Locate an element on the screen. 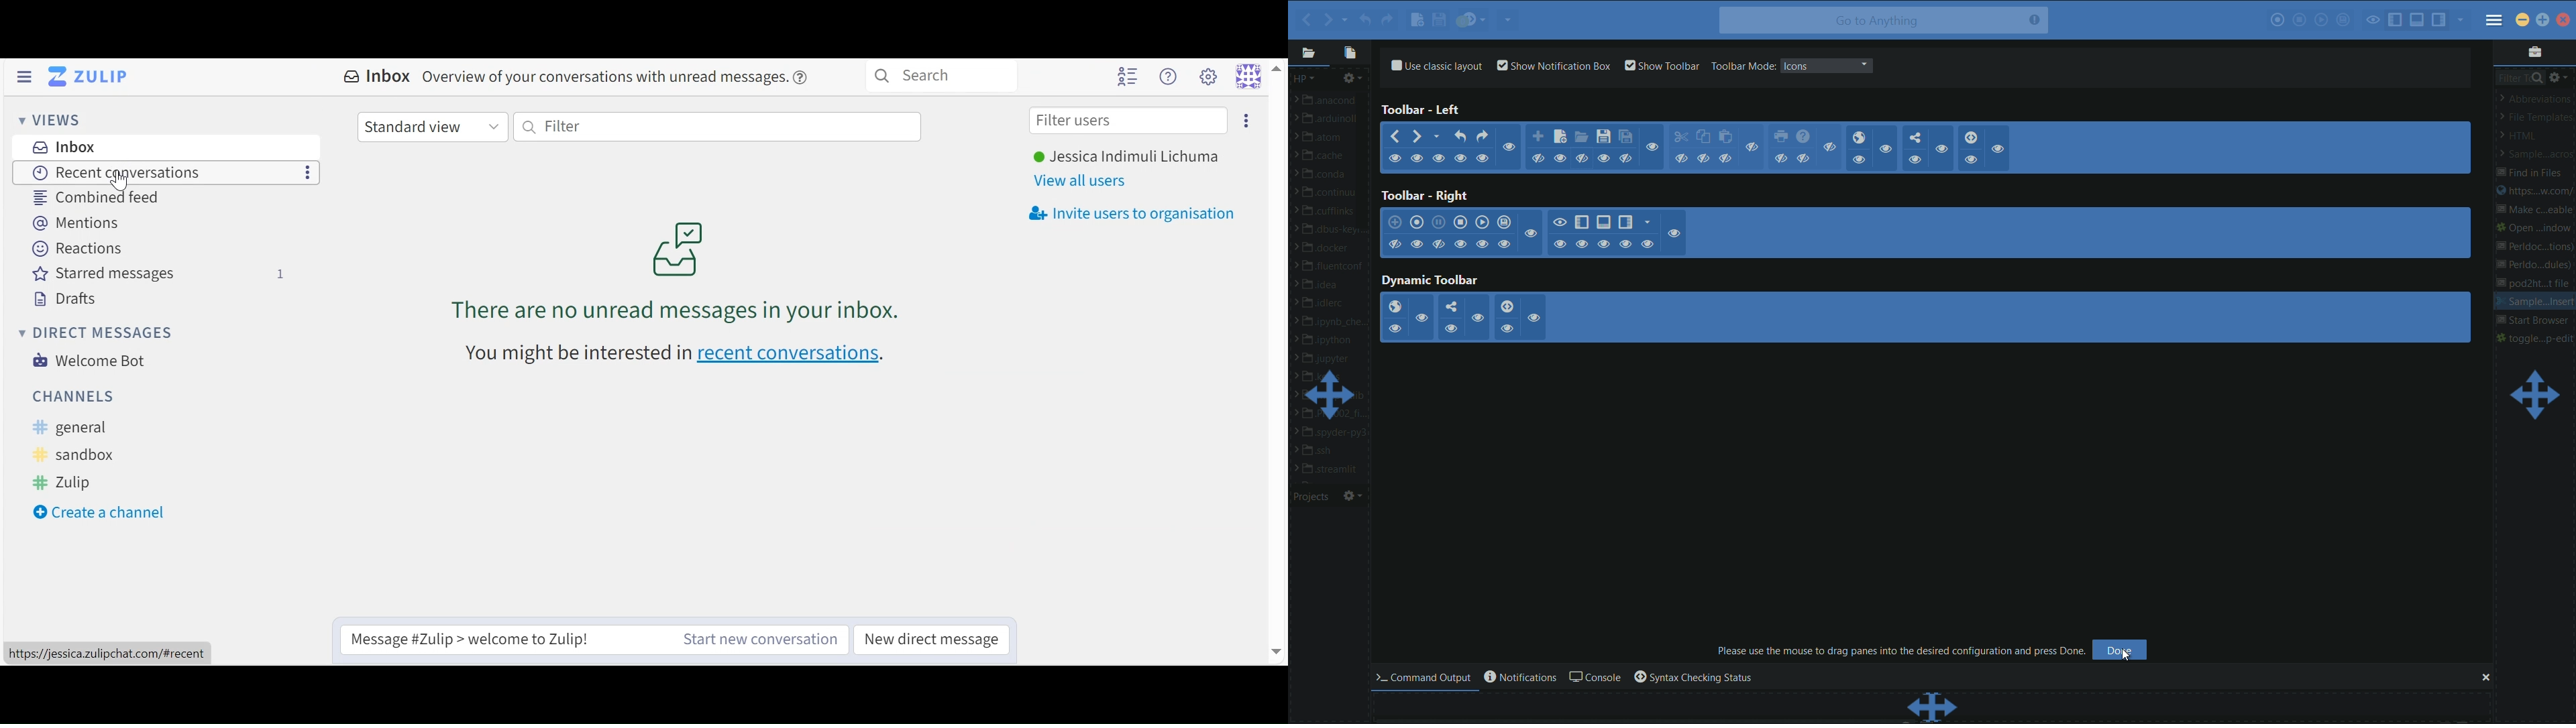 Image resolution: width=2576 pixels, height=728 pixels. personal url is located at coordinates (105, 653).